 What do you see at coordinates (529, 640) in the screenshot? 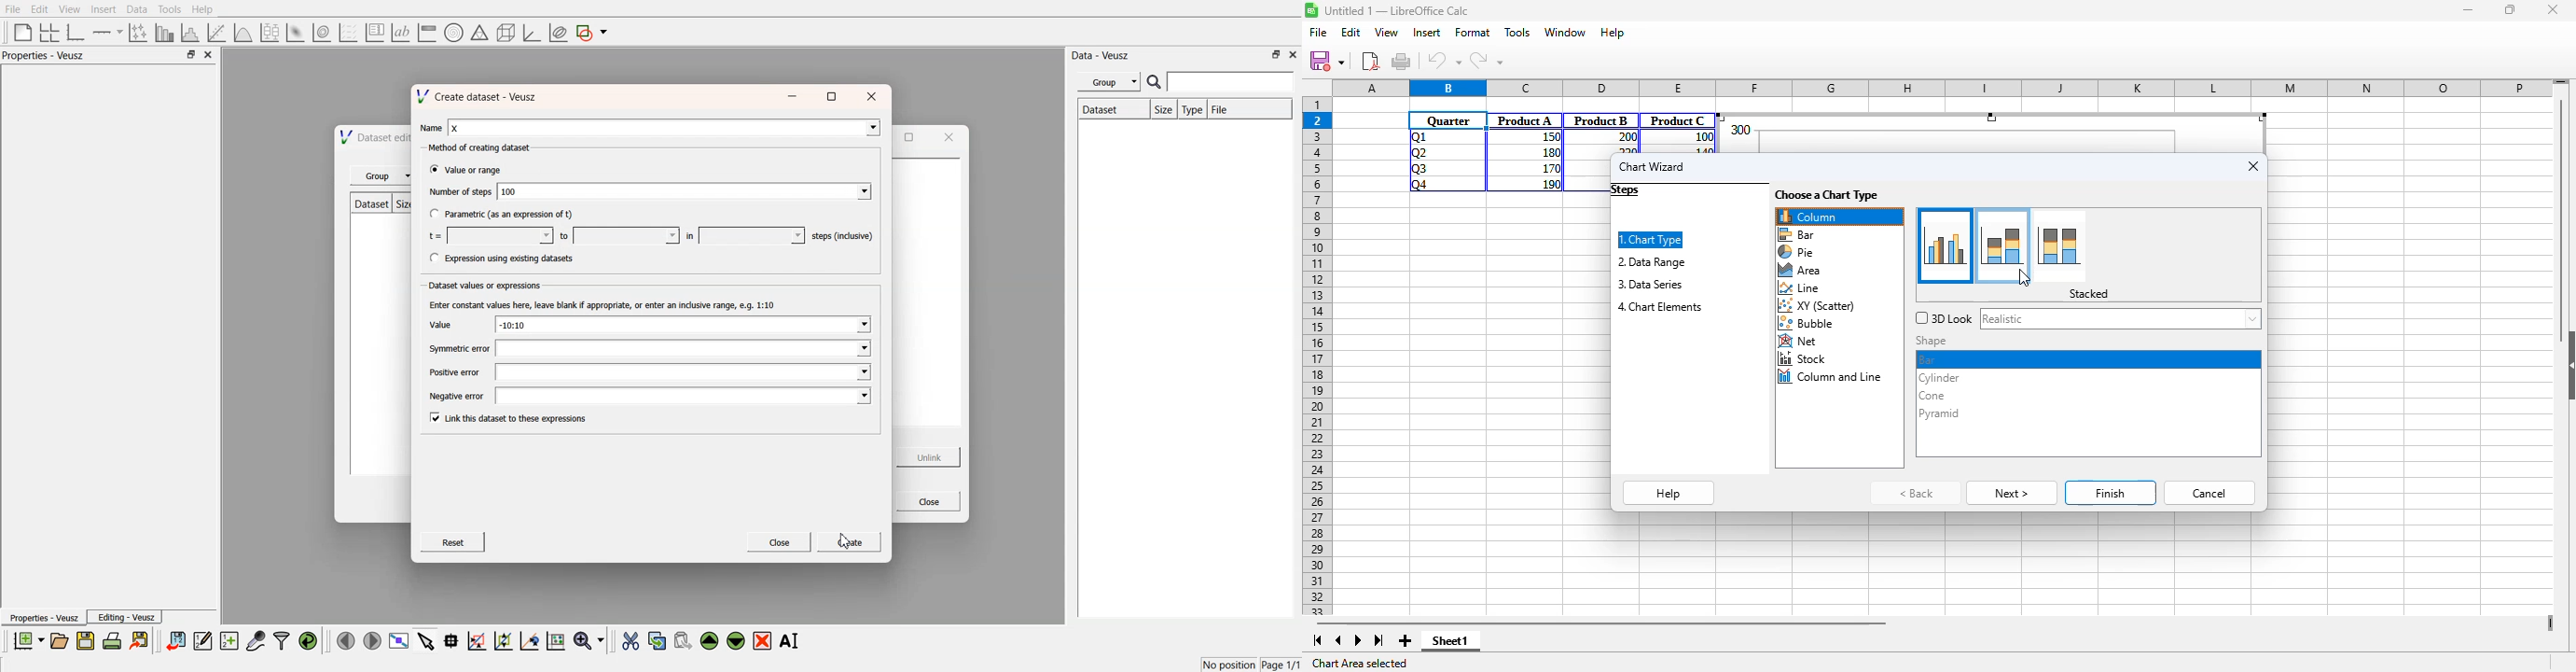
I see `recenter the graph axes` at bounding box center [529, 640].